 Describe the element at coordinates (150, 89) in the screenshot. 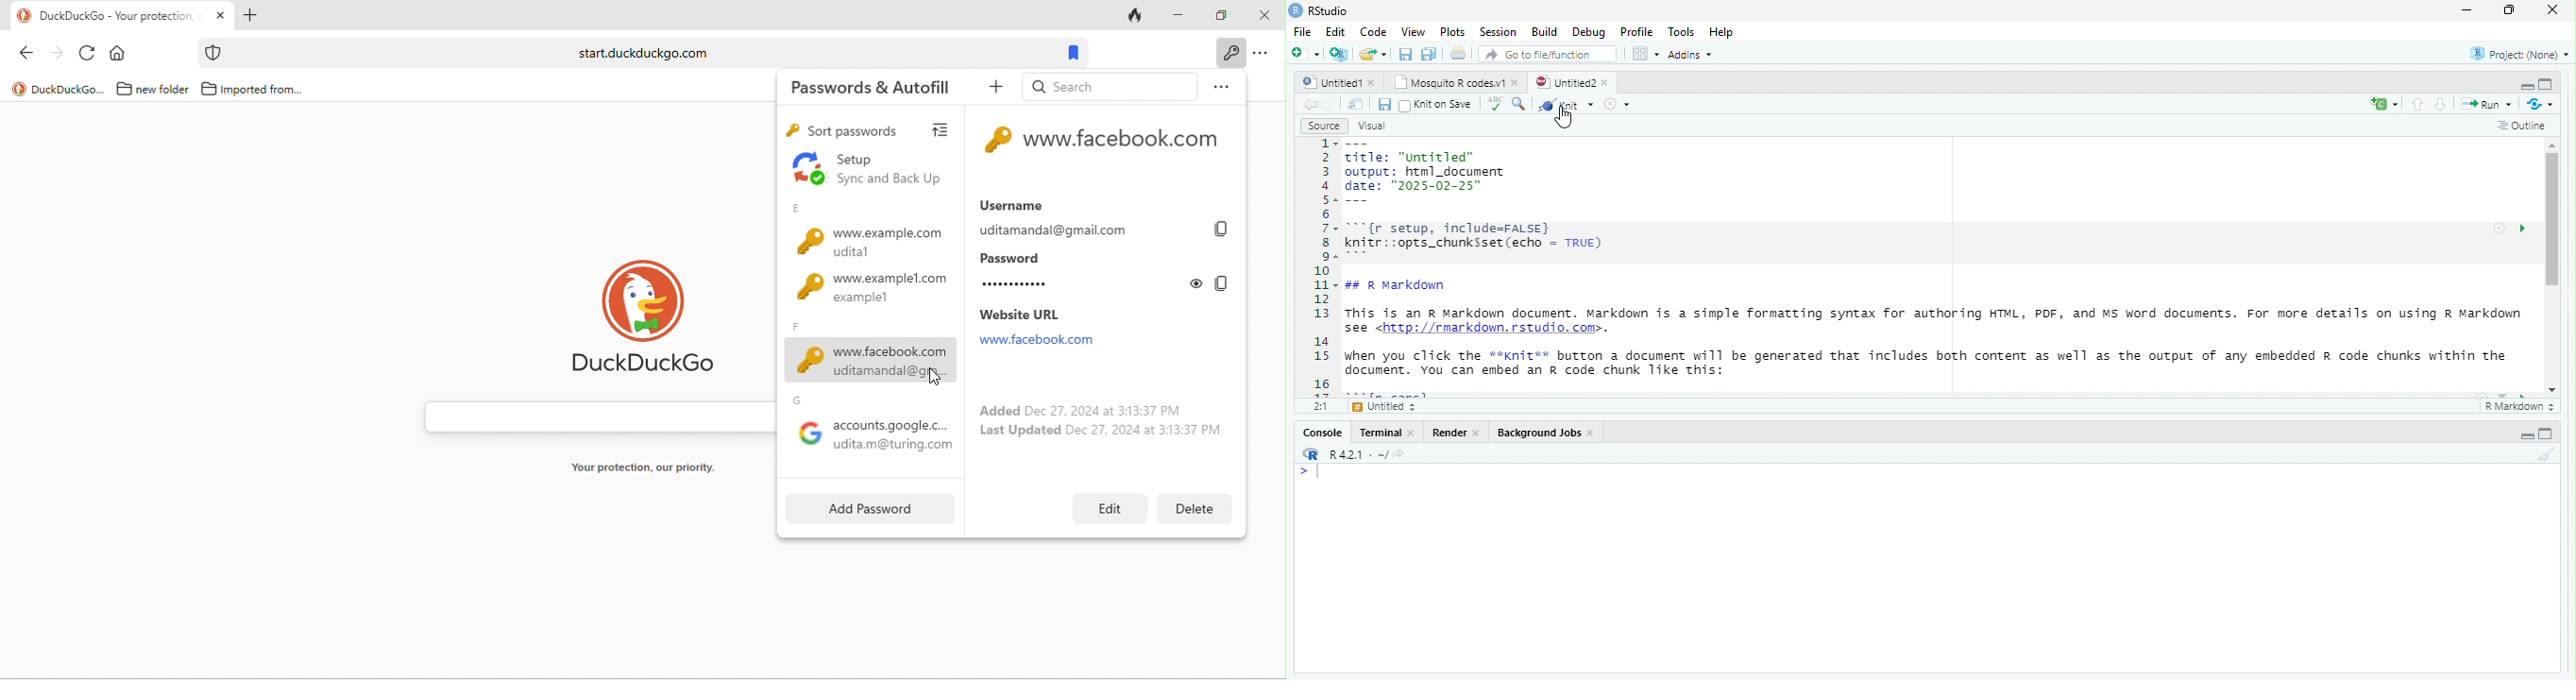

I see `new folder` at that location.